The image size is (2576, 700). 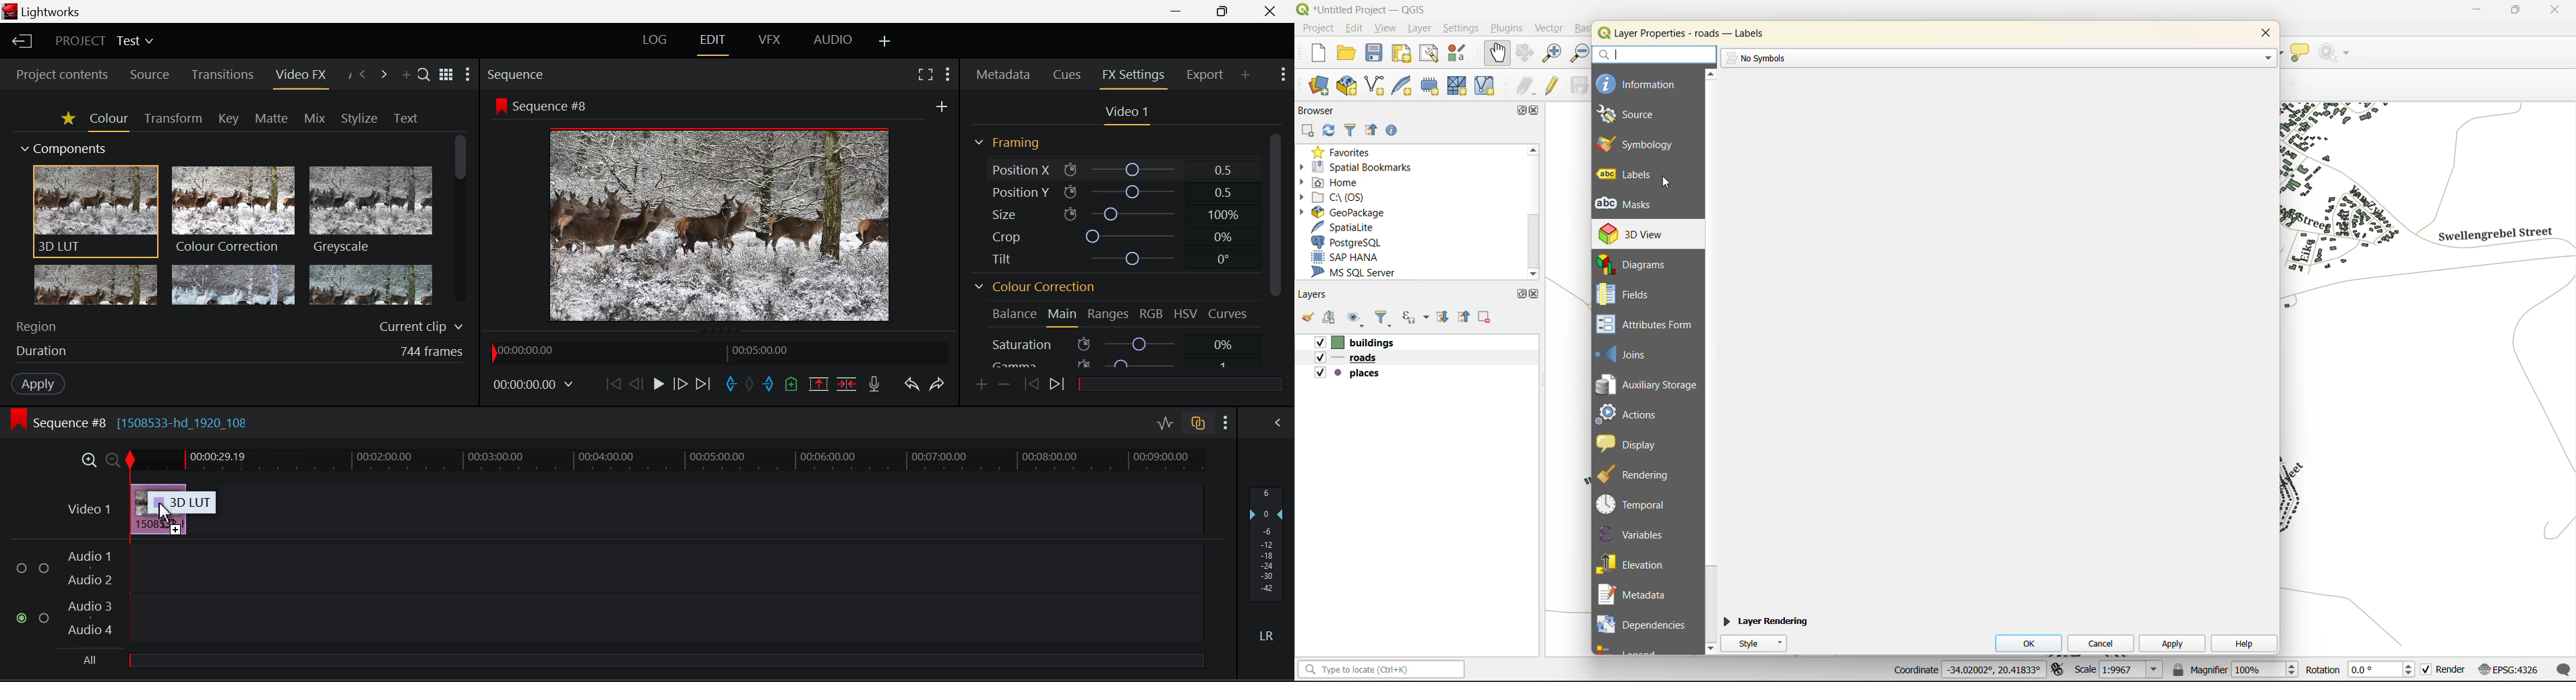 What do you see at coordinates (92, 606) in the screenshot?
I see `Audio 3` at bounding box center [92, 606].